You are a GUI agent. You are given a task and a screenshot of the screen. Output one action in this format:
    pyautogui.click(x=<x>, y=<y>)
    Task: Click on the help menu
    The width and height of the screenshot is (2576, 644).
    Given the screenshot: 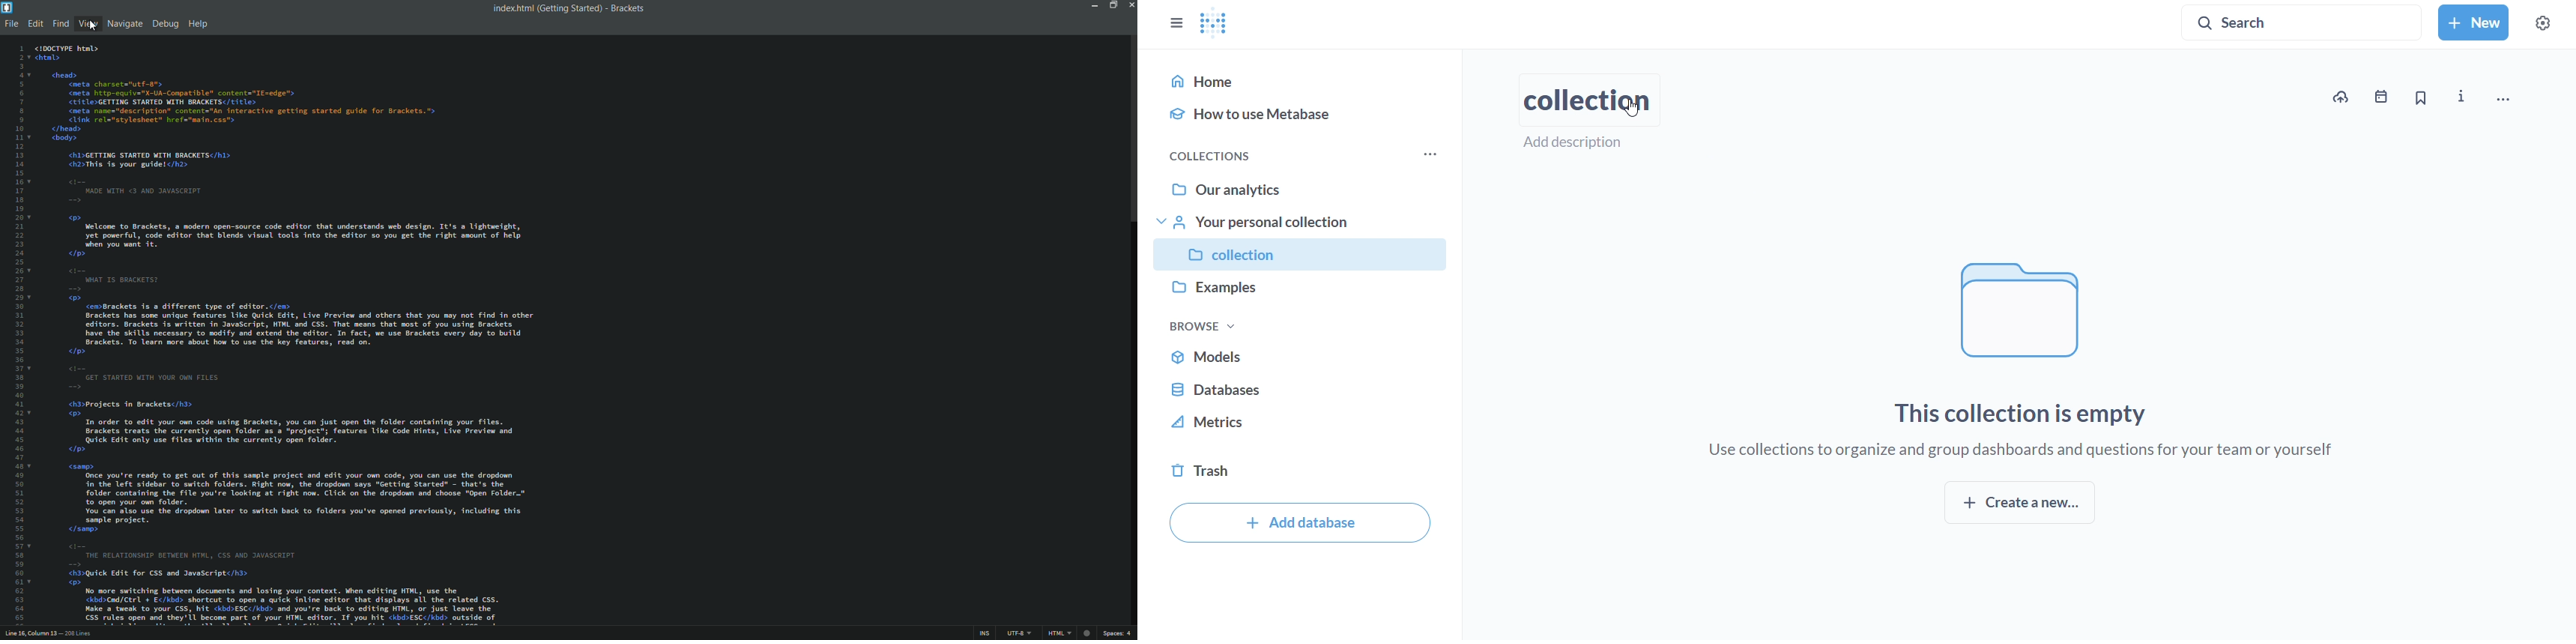 What is the action you would take?
    pyautogui.click(x=198, y=25)
    